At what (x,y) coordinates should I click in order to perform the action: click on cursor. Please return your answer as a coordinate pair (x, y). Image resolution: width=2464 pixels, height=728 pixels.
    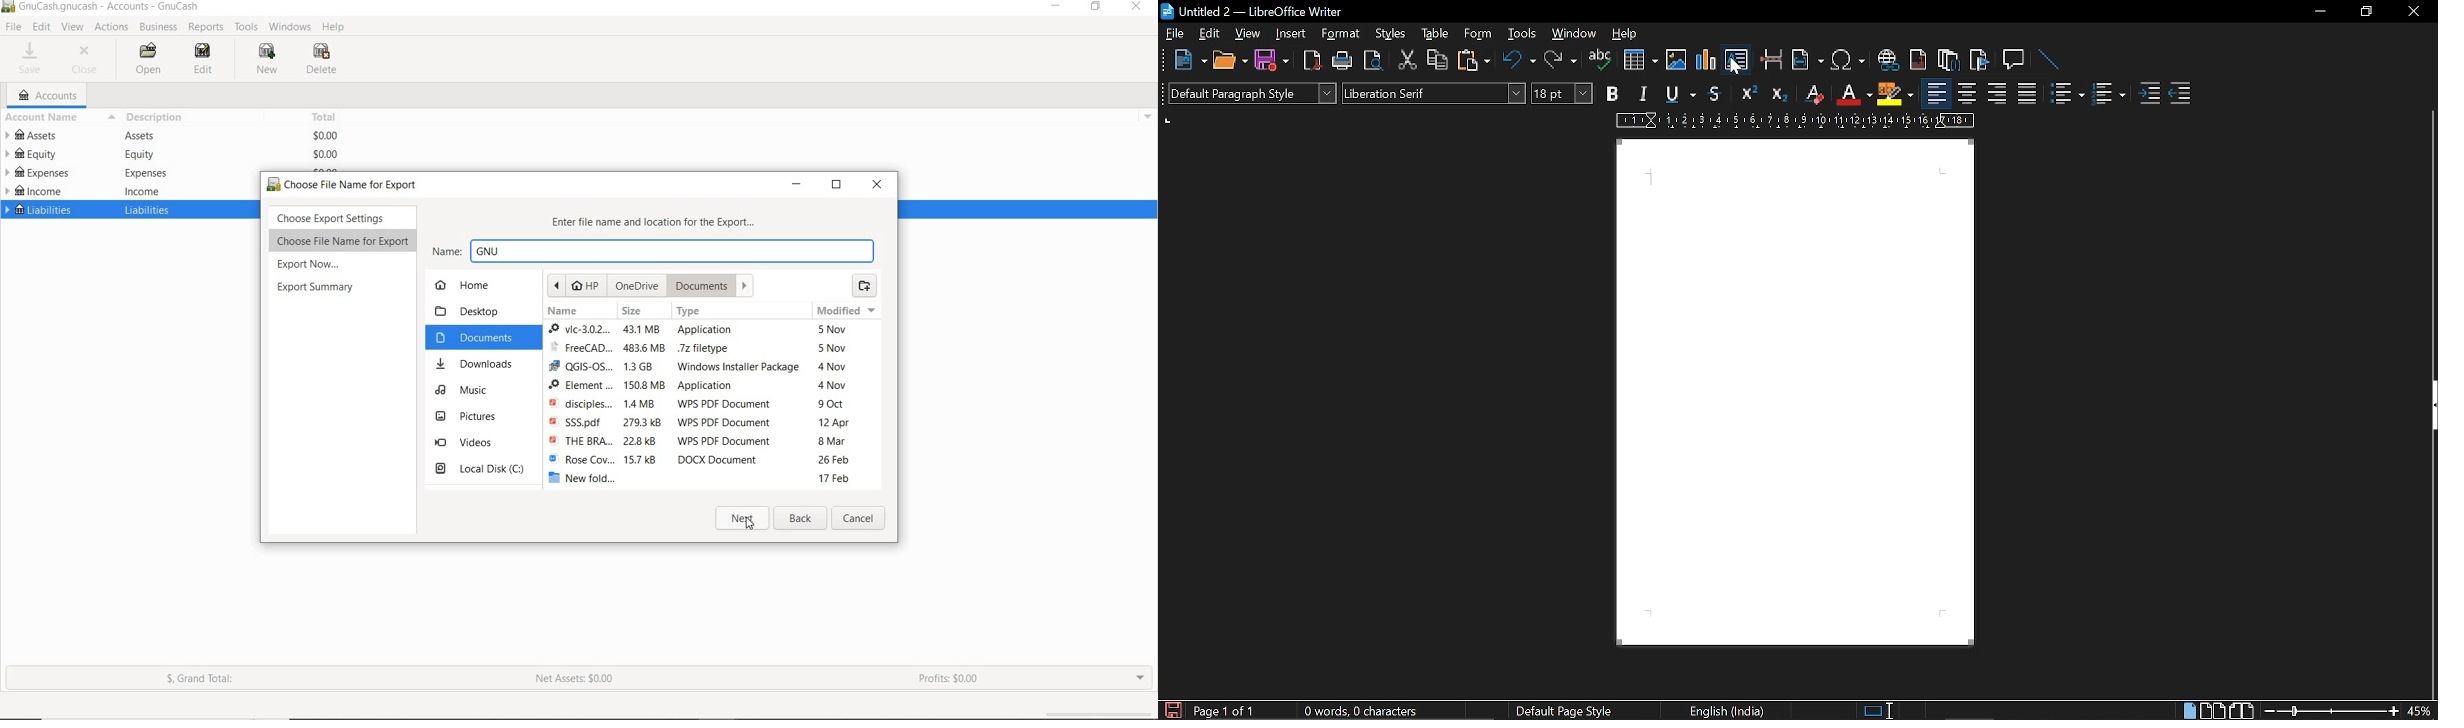
    Looking at the image, I should click on (751, 525).